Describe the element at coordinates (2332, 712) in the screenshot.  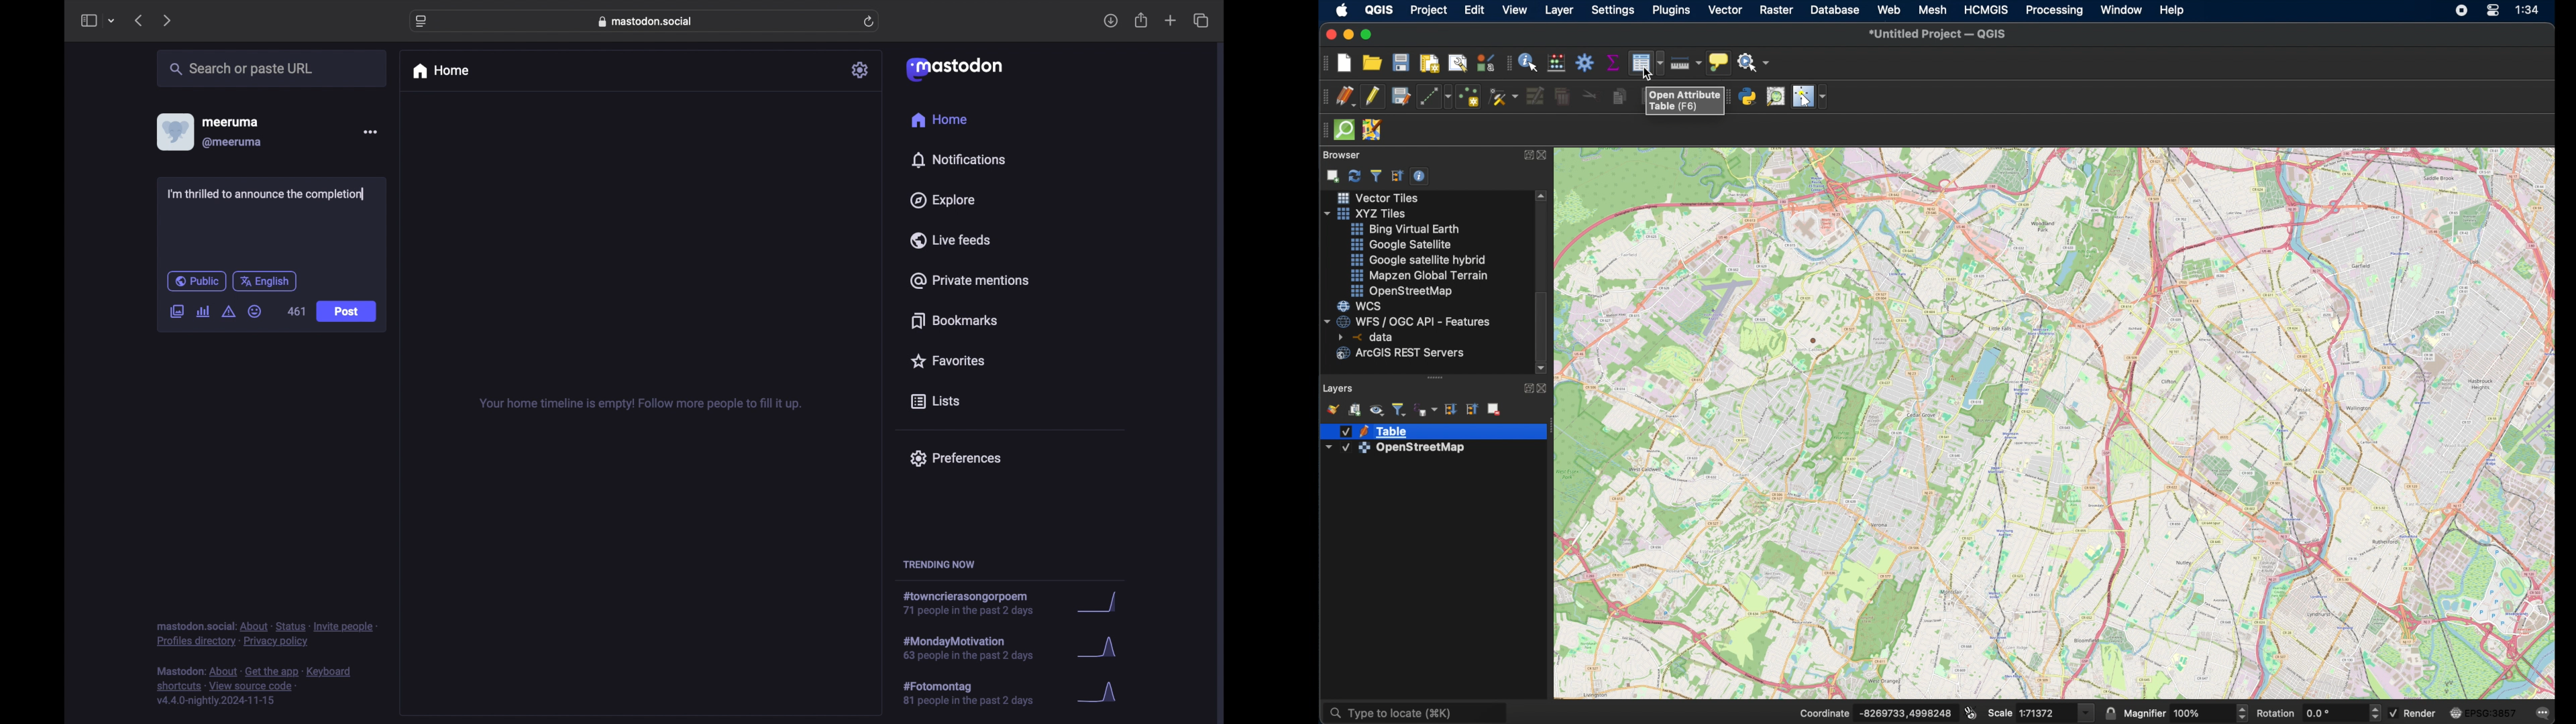
I see `rotation value` at that location.